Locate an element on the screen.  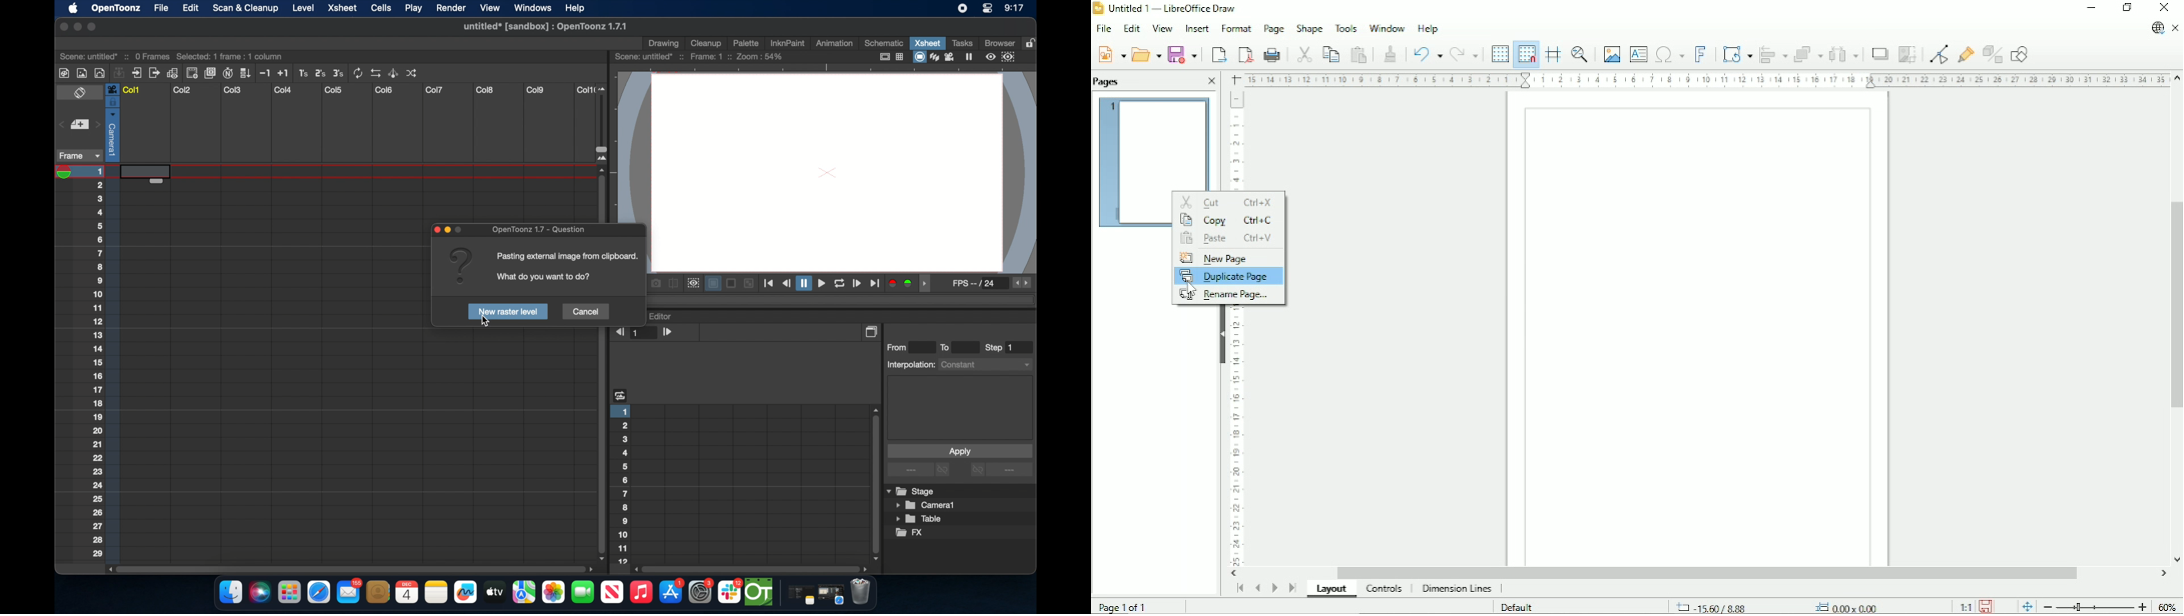
Export directly as PDF is located at coordinates (1245, 55).